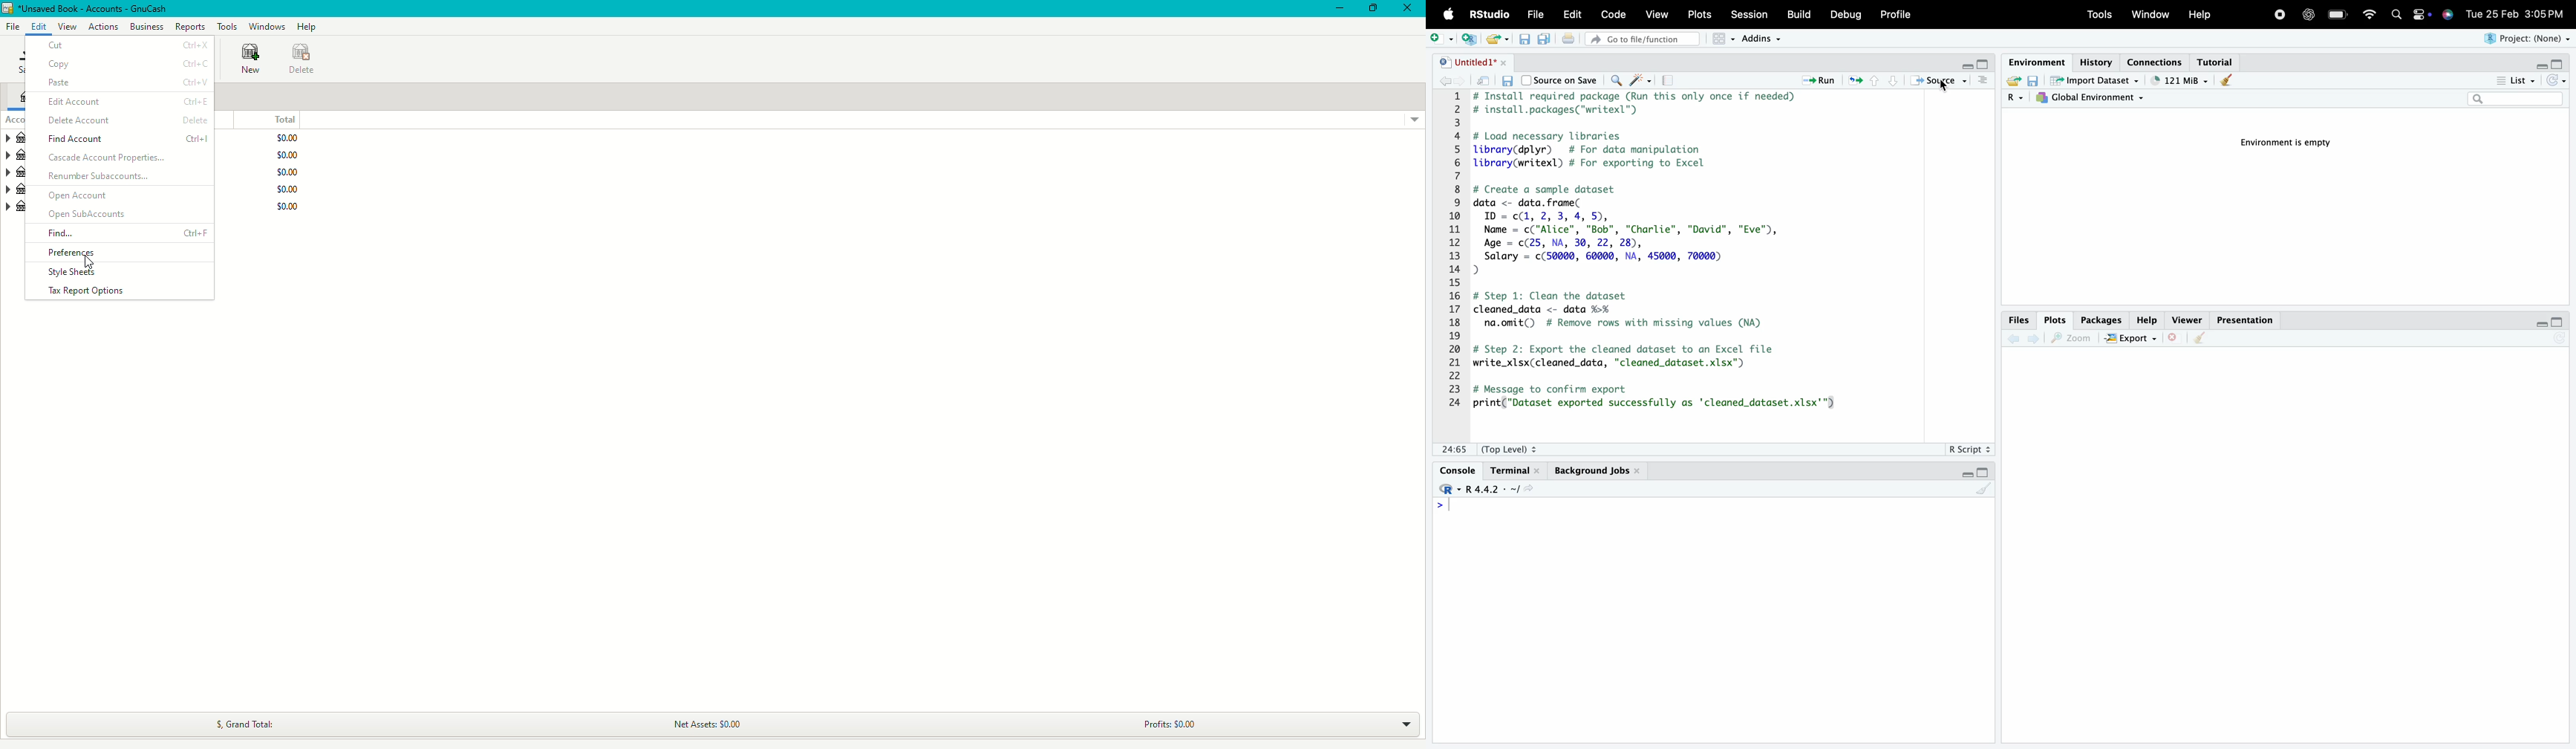 This screenshot has width=2576, height=756. I want to click on Global Environment, so click(2093, 98).